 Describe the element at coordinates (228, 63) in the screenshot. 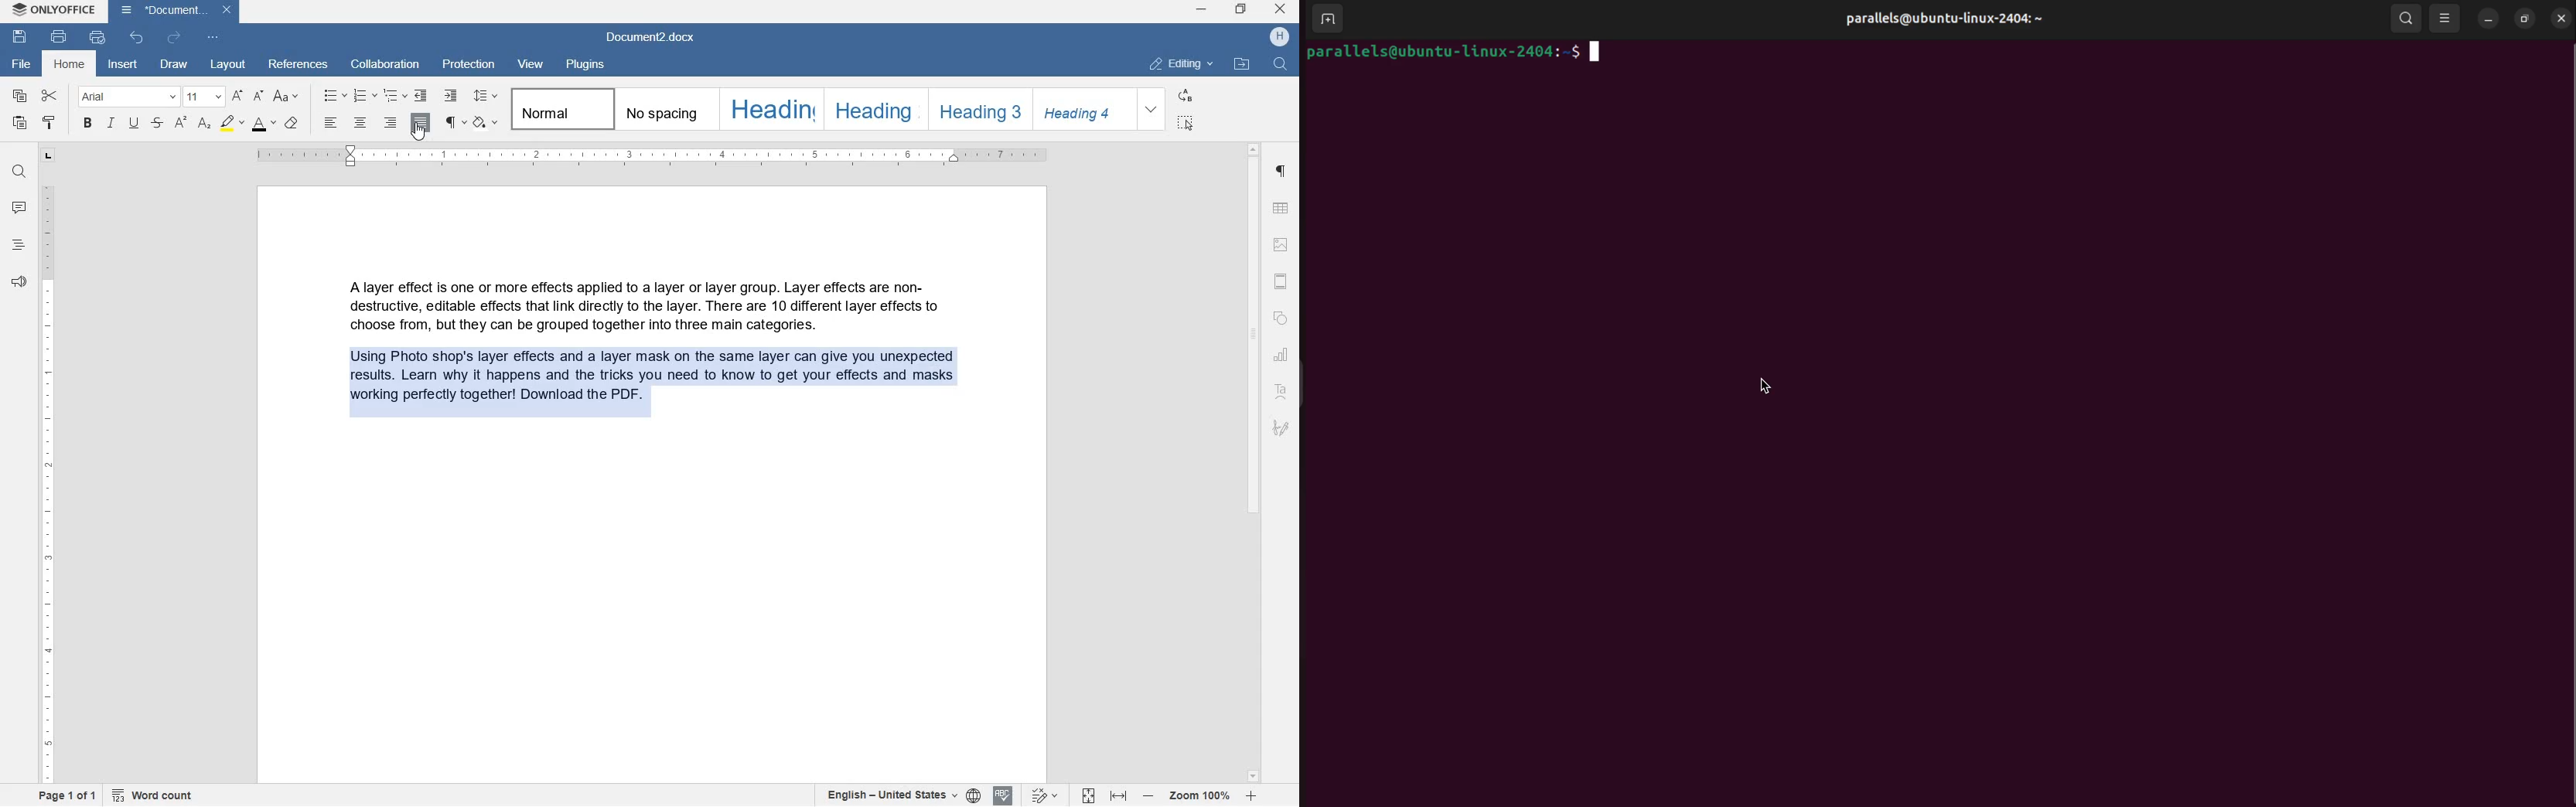

I see `LAYOUT` at that location.